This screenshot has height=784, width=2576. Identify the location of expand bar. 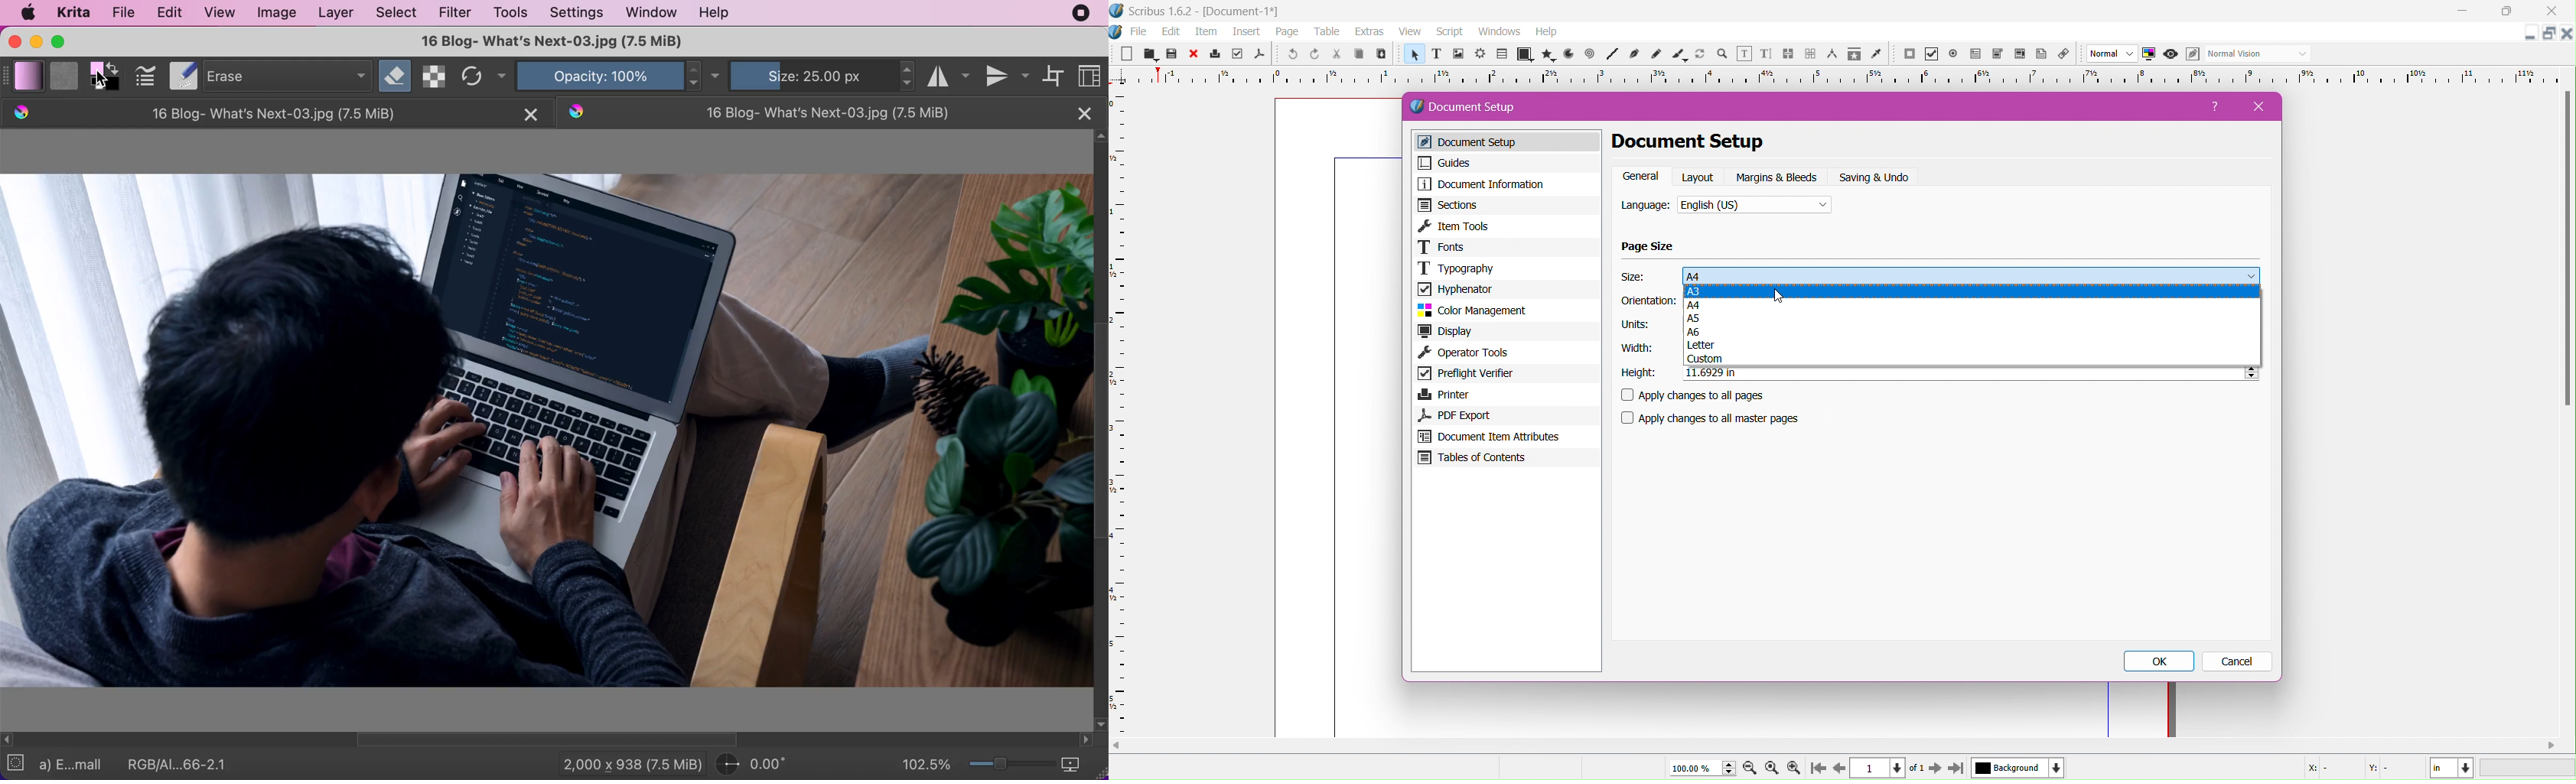
(7, 75).